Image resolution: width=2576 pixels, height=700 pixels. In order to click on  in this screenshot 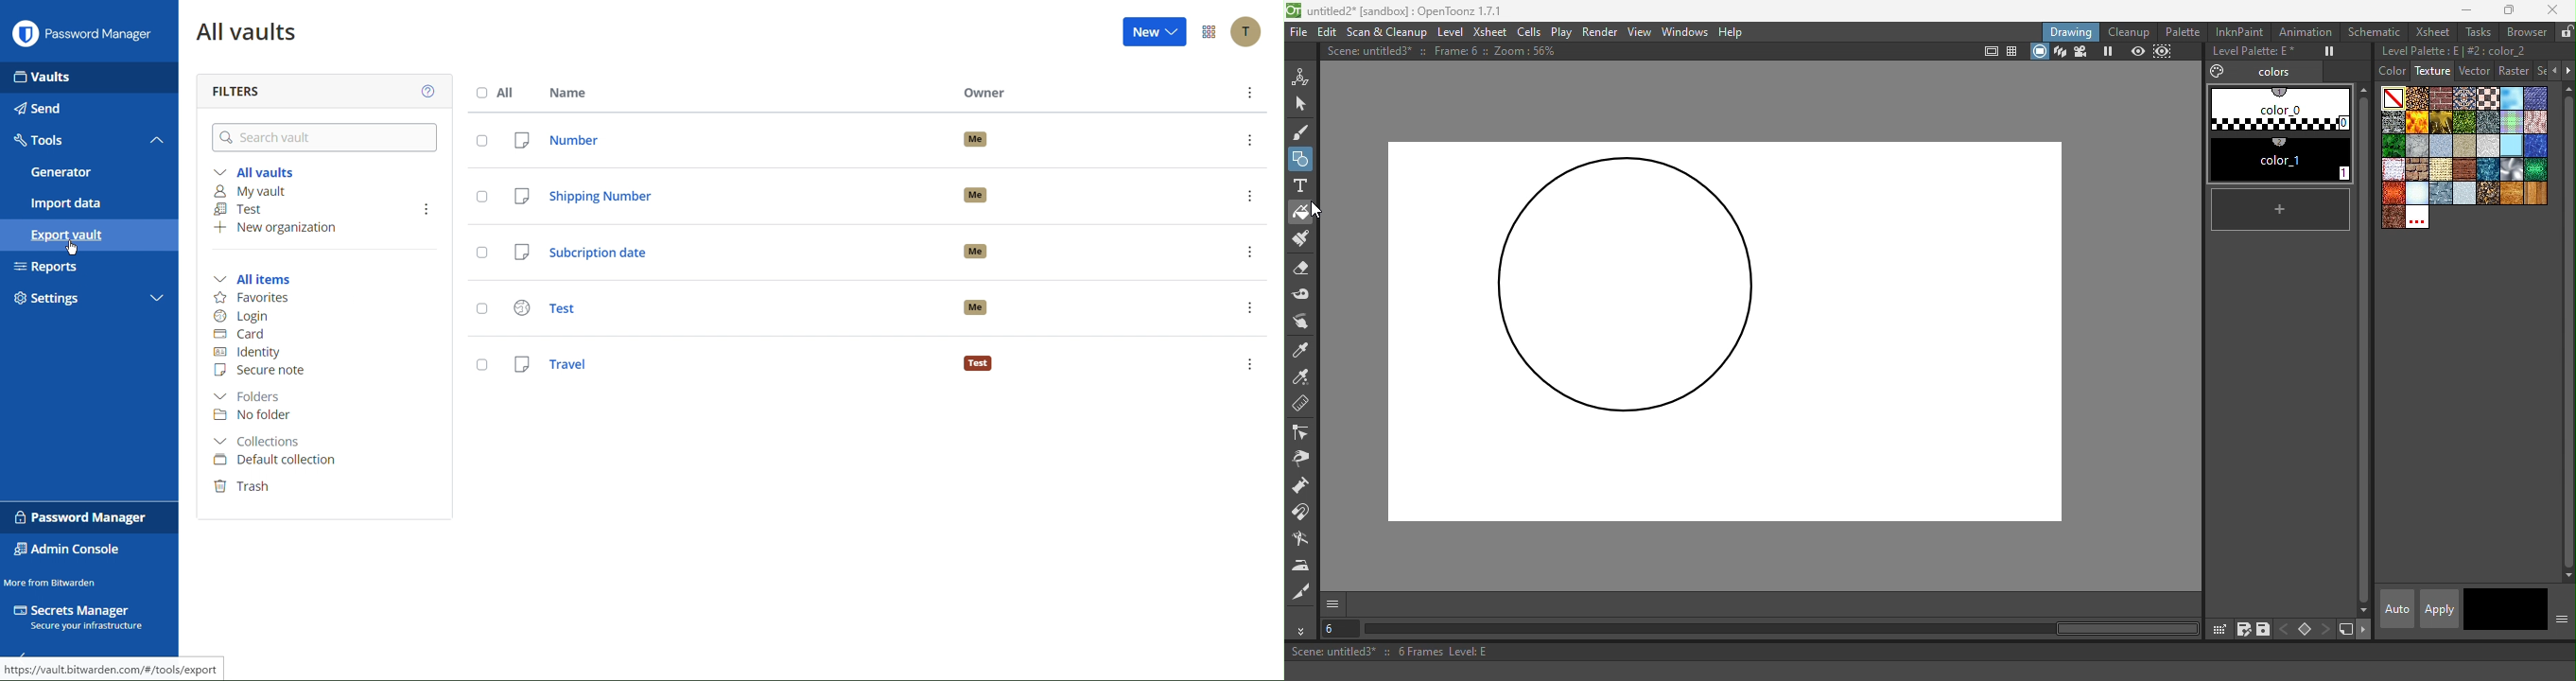, I will do `click(481, 311)`.